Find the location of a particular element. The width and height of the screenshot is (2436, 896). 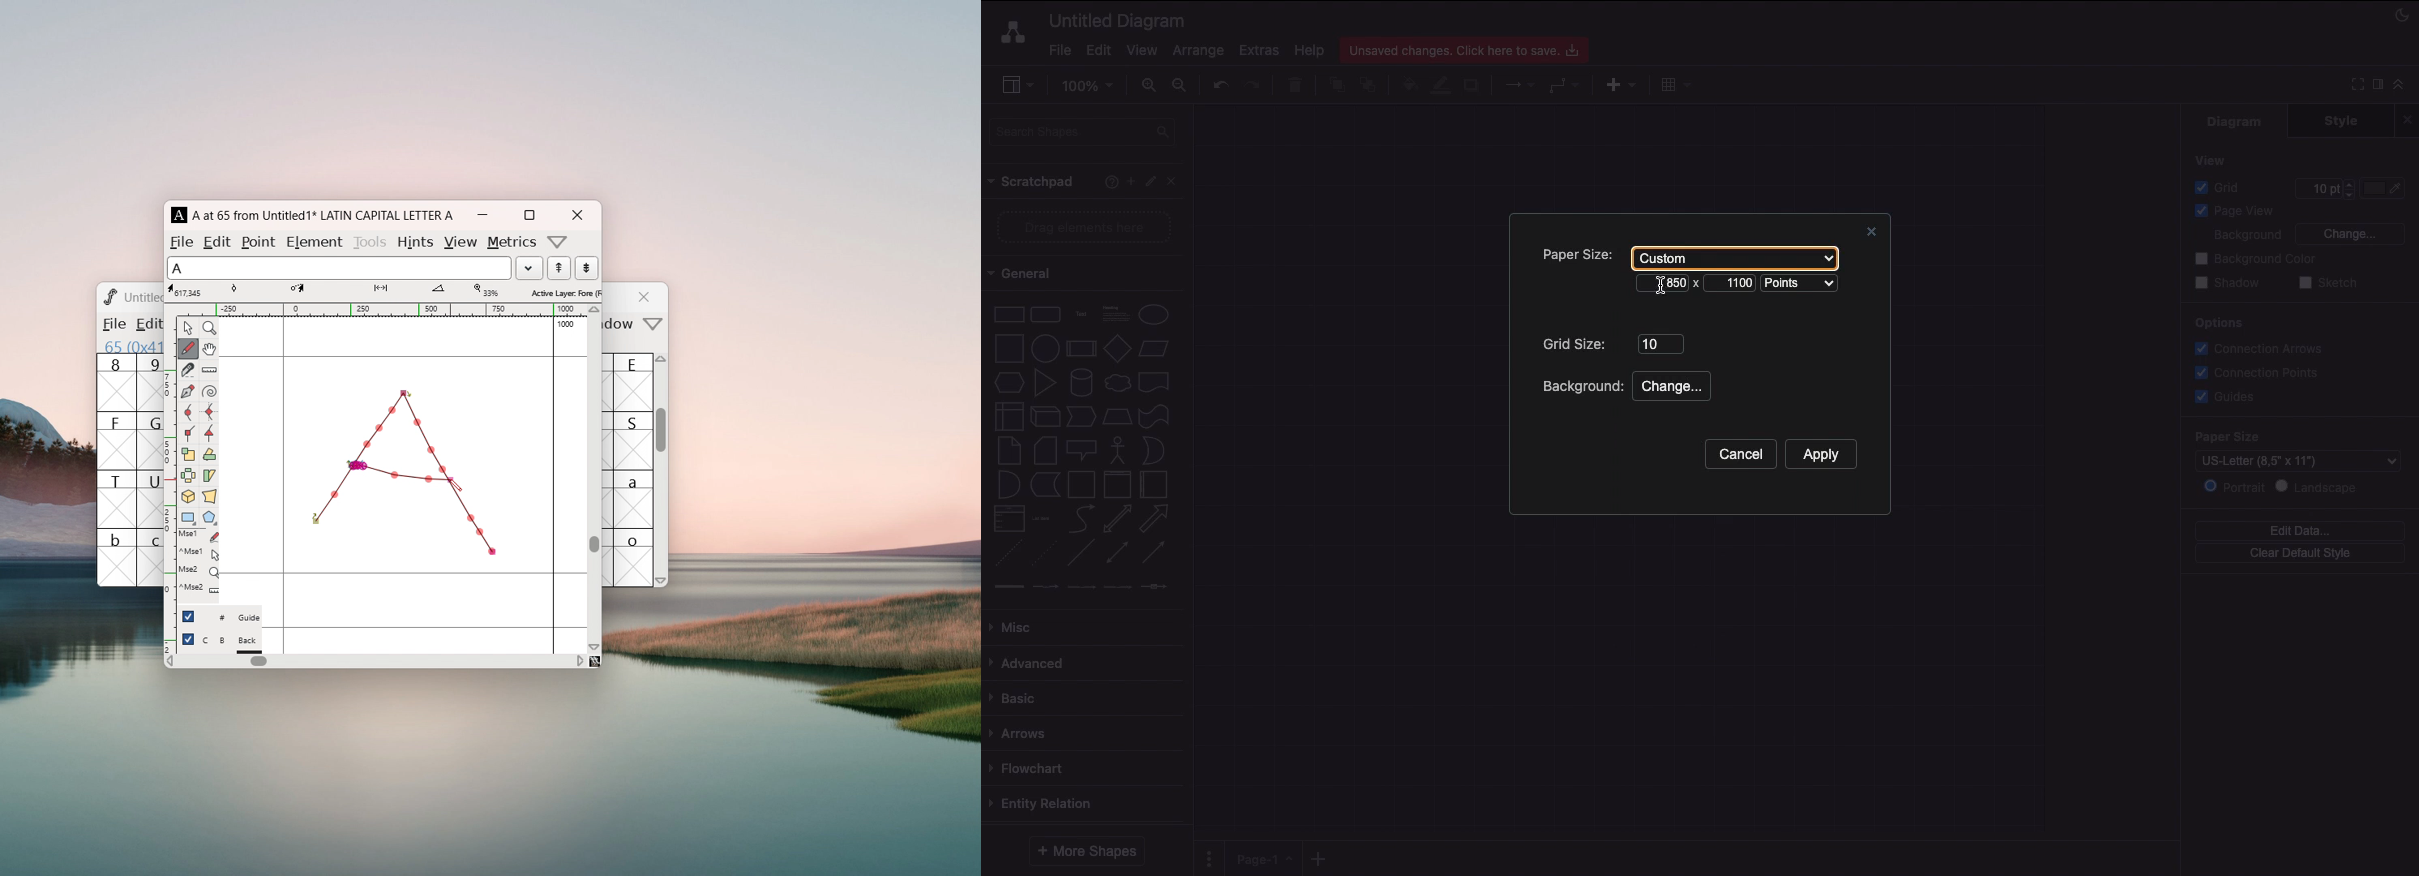

And is located at coordinates (1010, 486).